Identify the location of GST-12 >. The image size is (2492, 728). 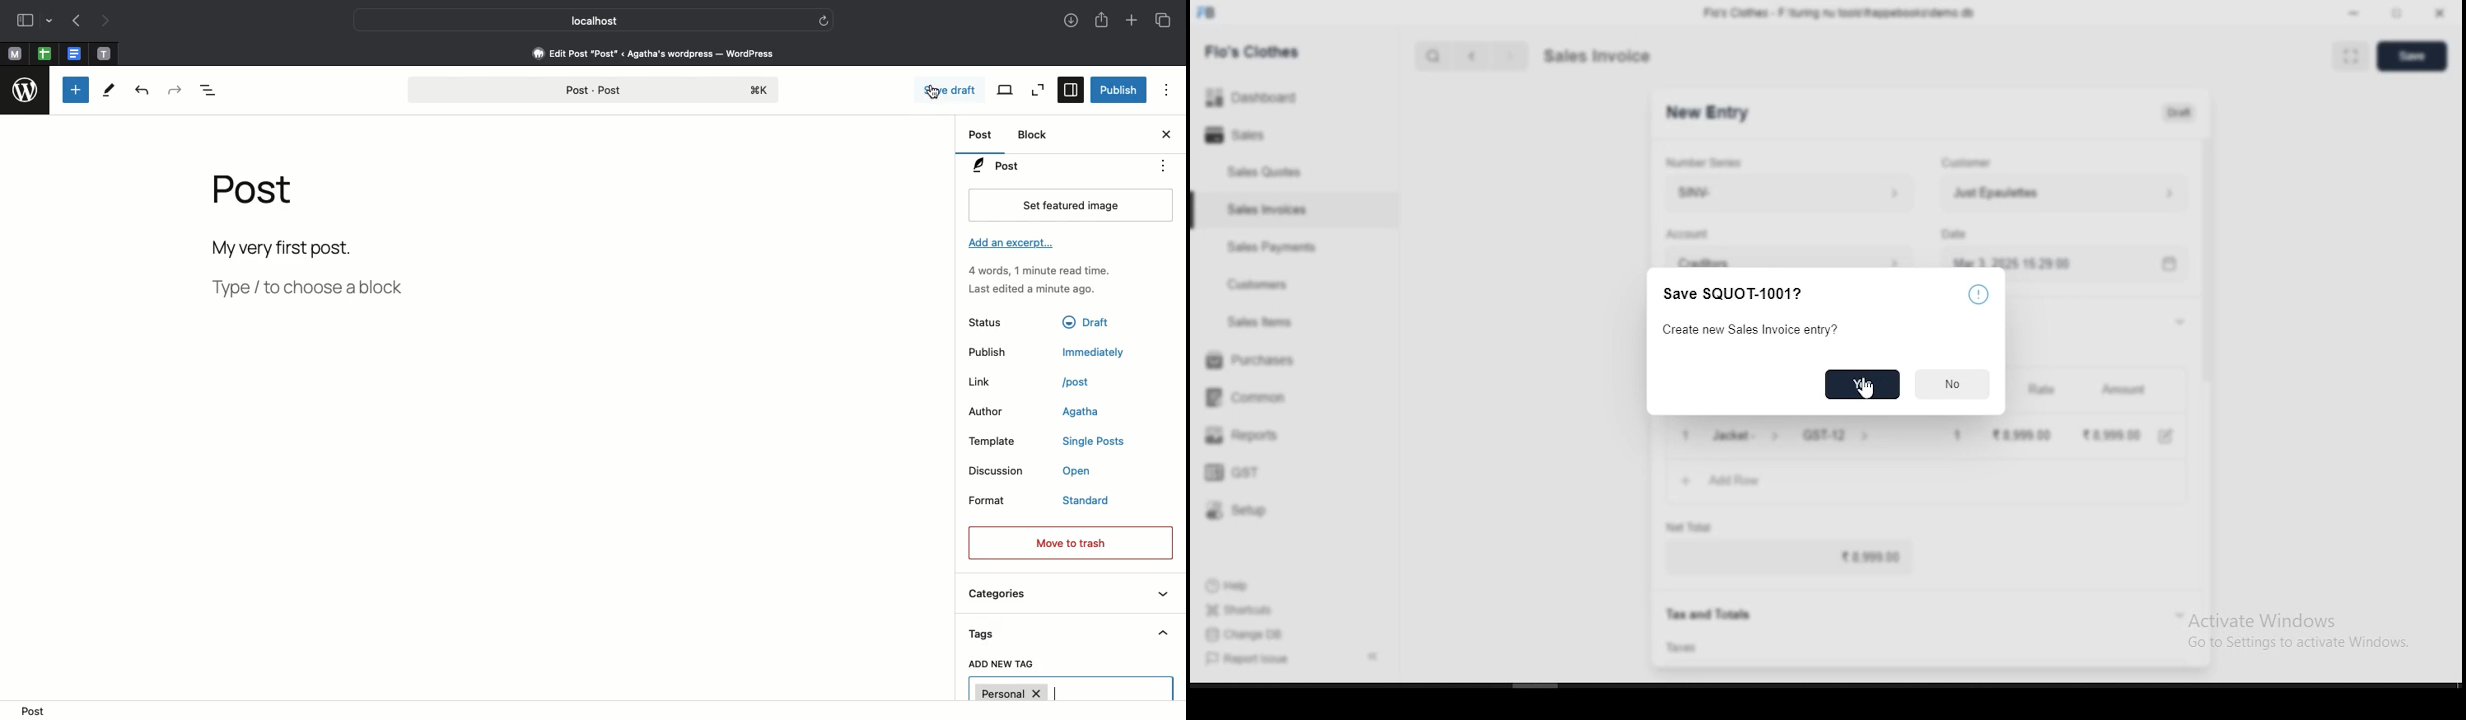
(1839, 435).